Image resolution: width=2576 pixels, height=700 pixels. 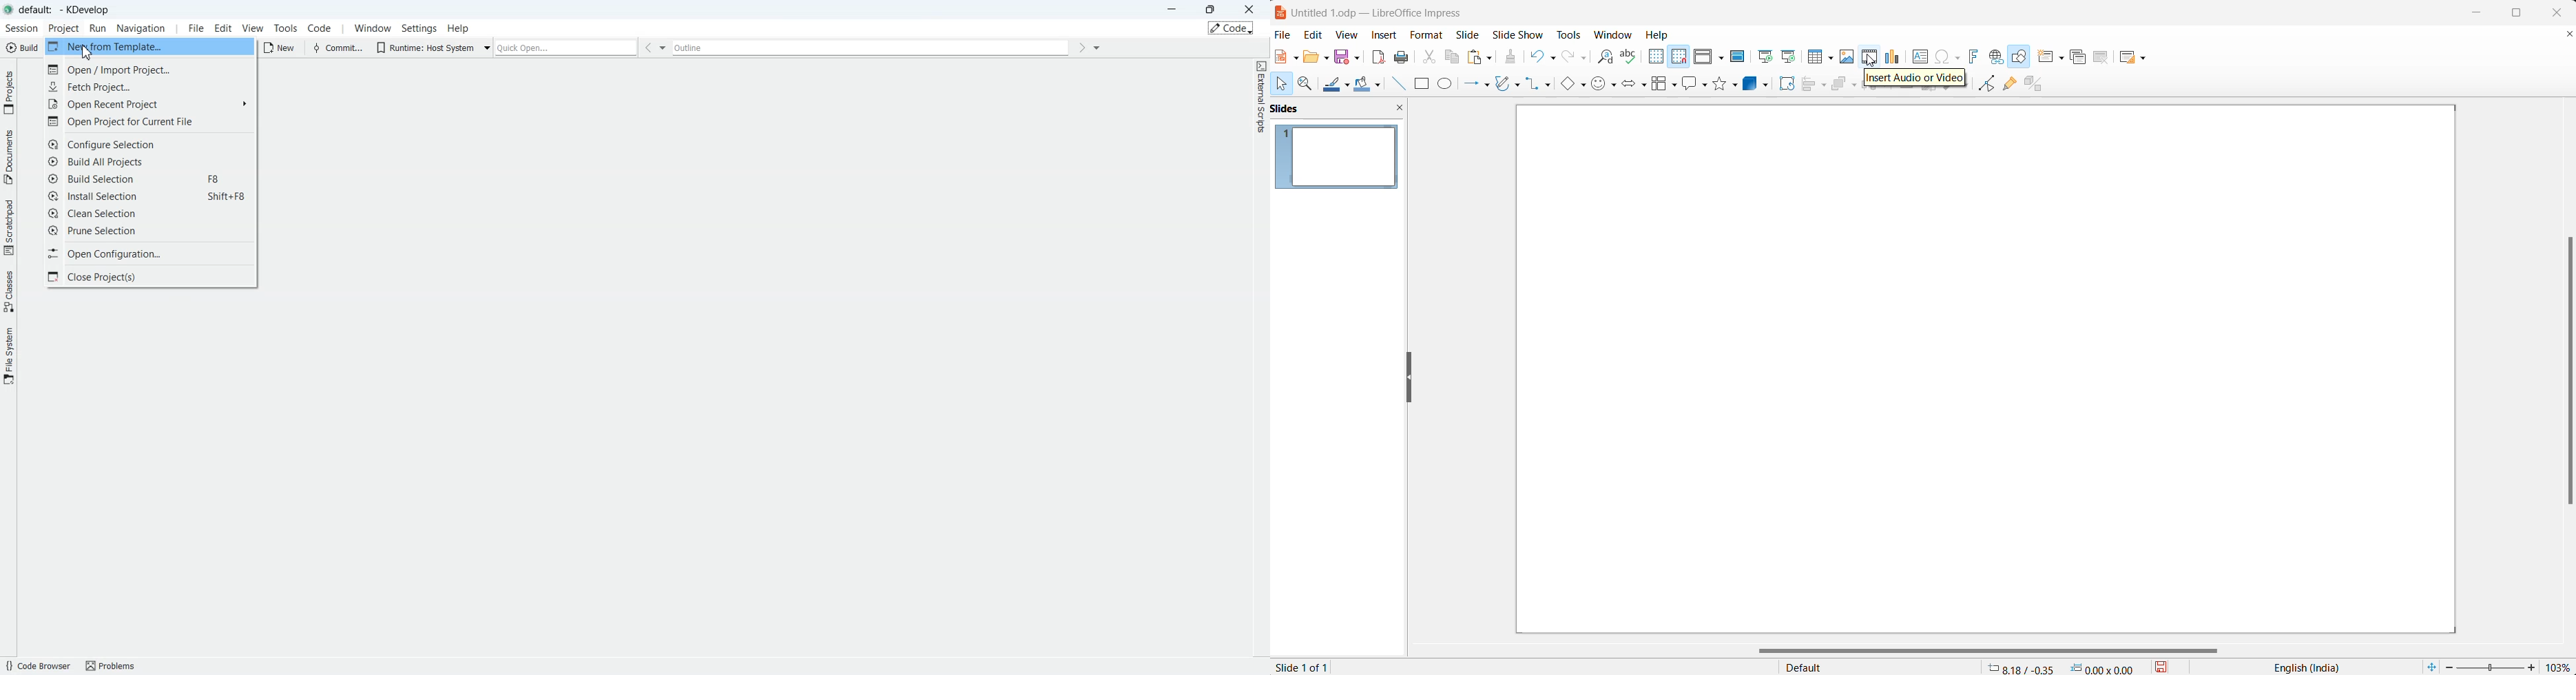 What do you see at coordinates (1555, 58) in the screenshot?
I see `actions to undo list dropdown button` at bounding box center [1555, 58].